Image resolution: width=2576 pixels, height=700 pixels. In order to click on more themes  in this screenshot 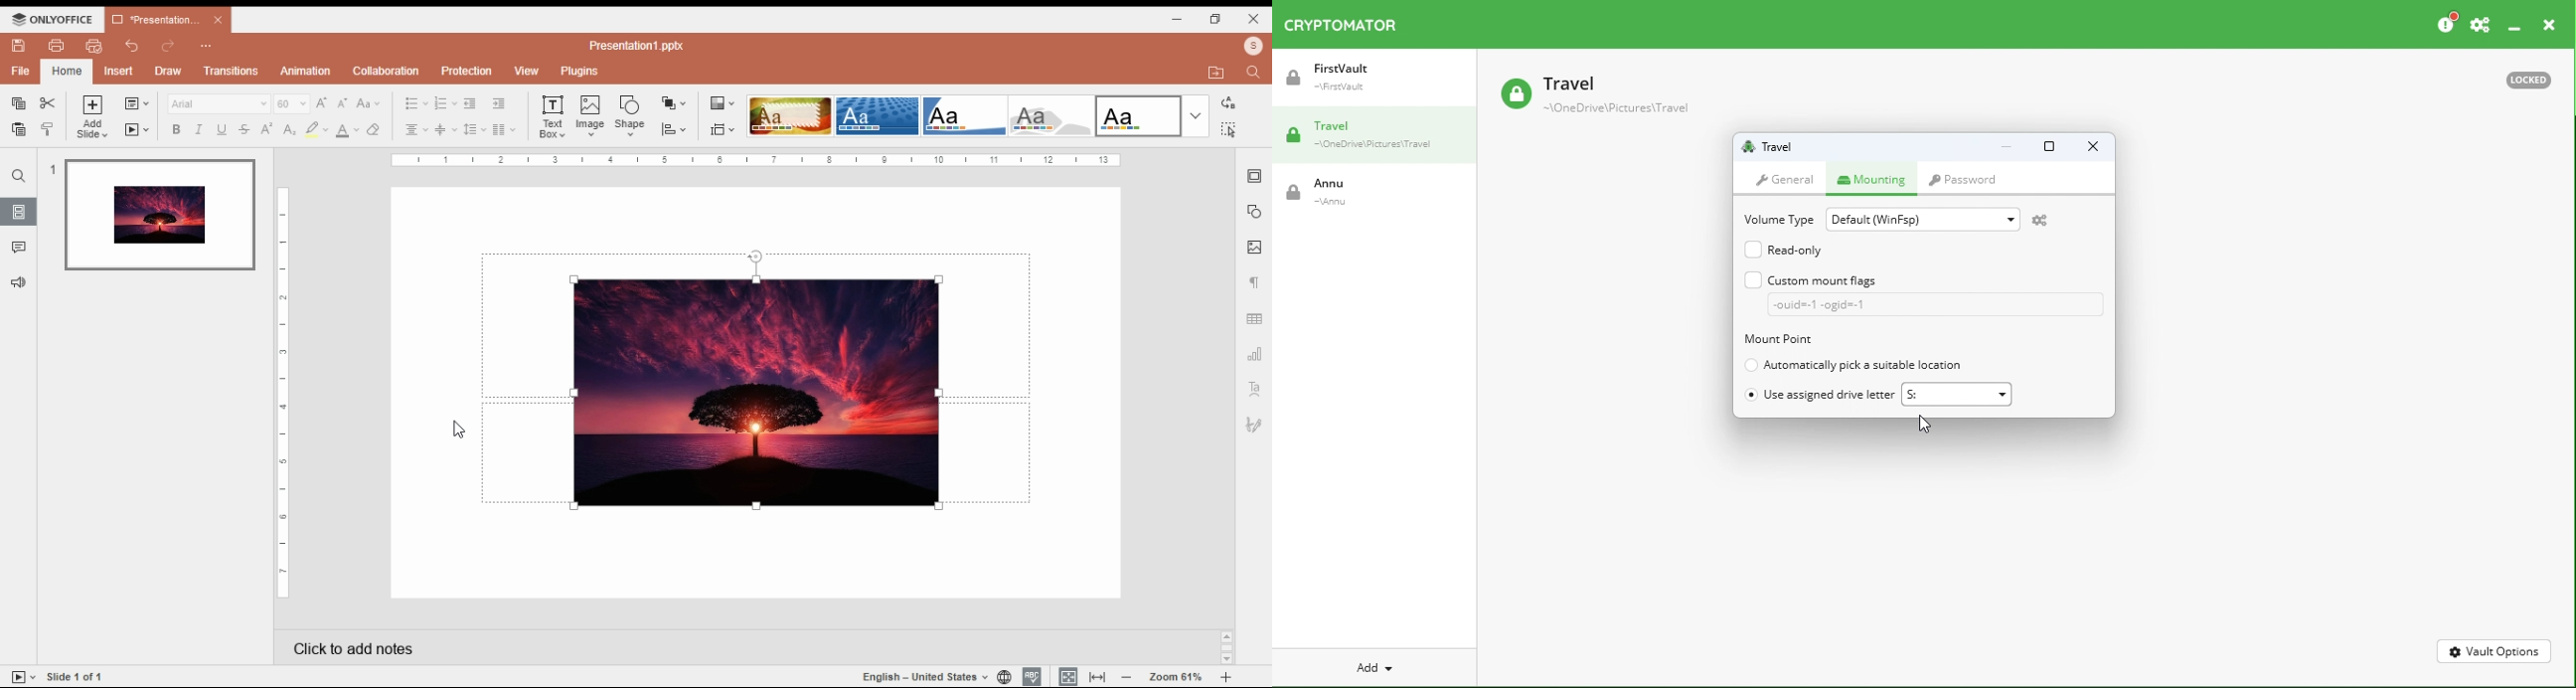, I will do `click(1196, 116)`.